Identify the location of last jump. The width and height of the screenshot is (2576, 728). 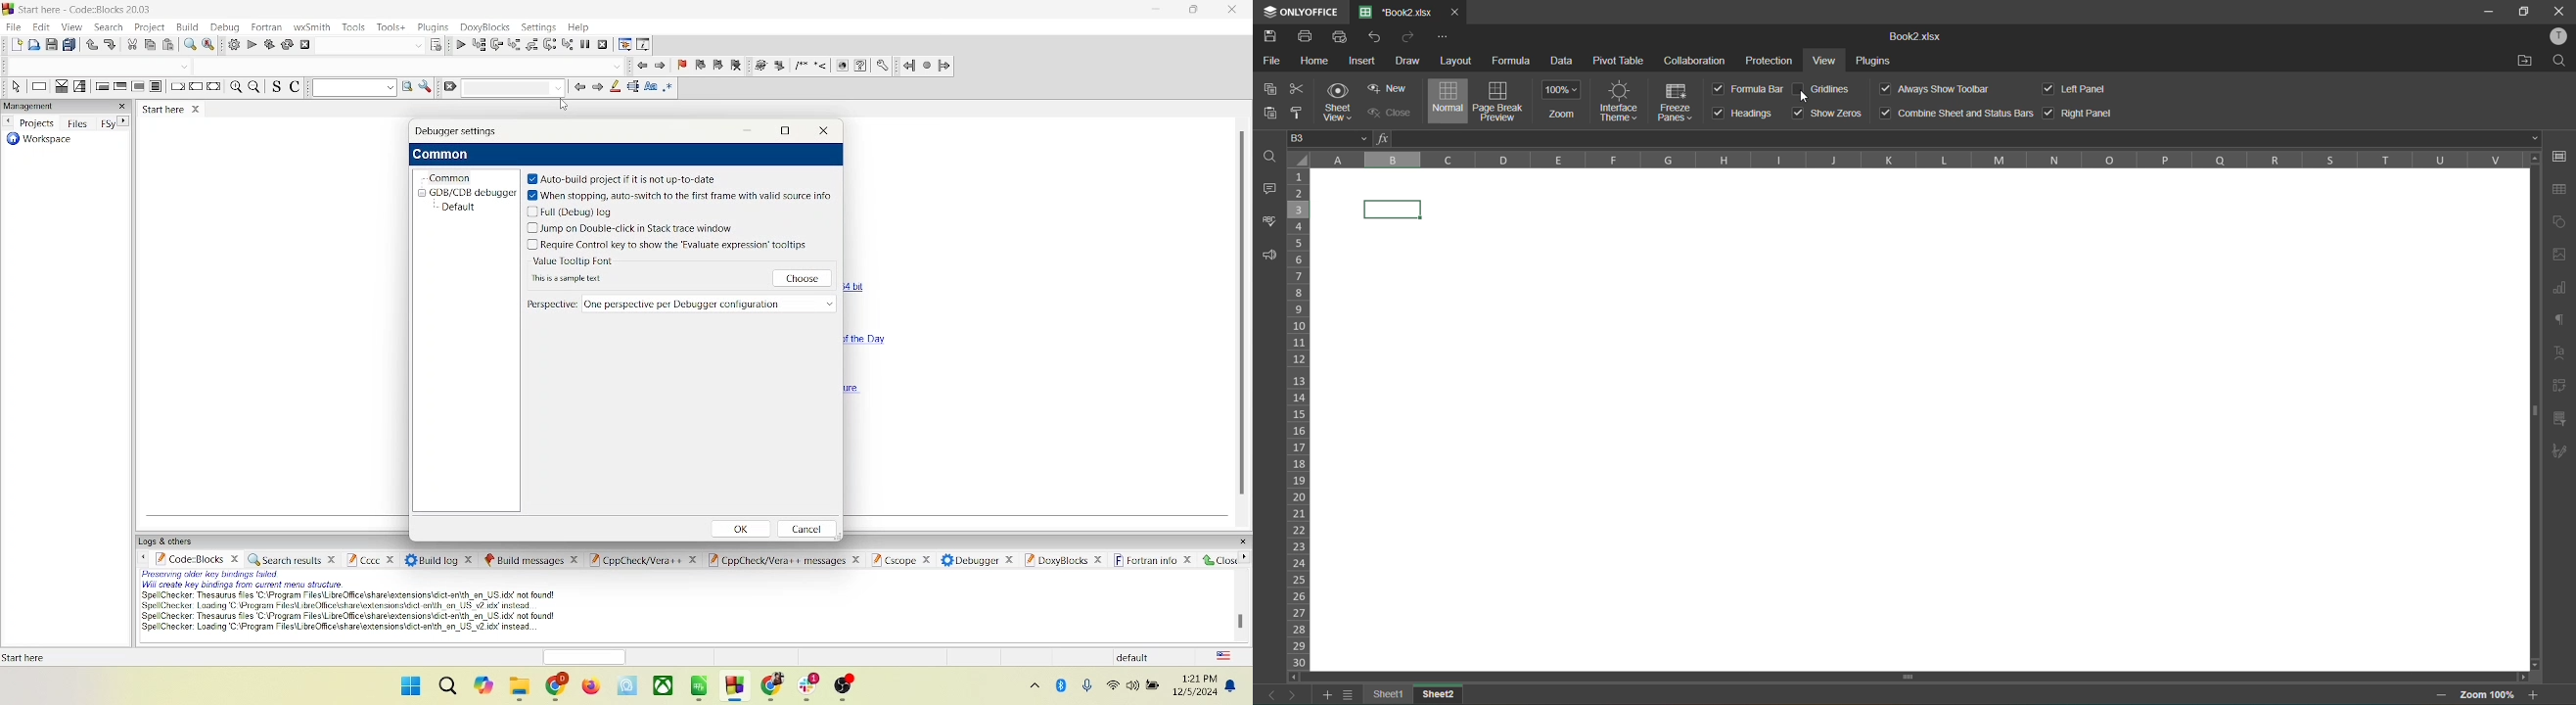
(927, 66).